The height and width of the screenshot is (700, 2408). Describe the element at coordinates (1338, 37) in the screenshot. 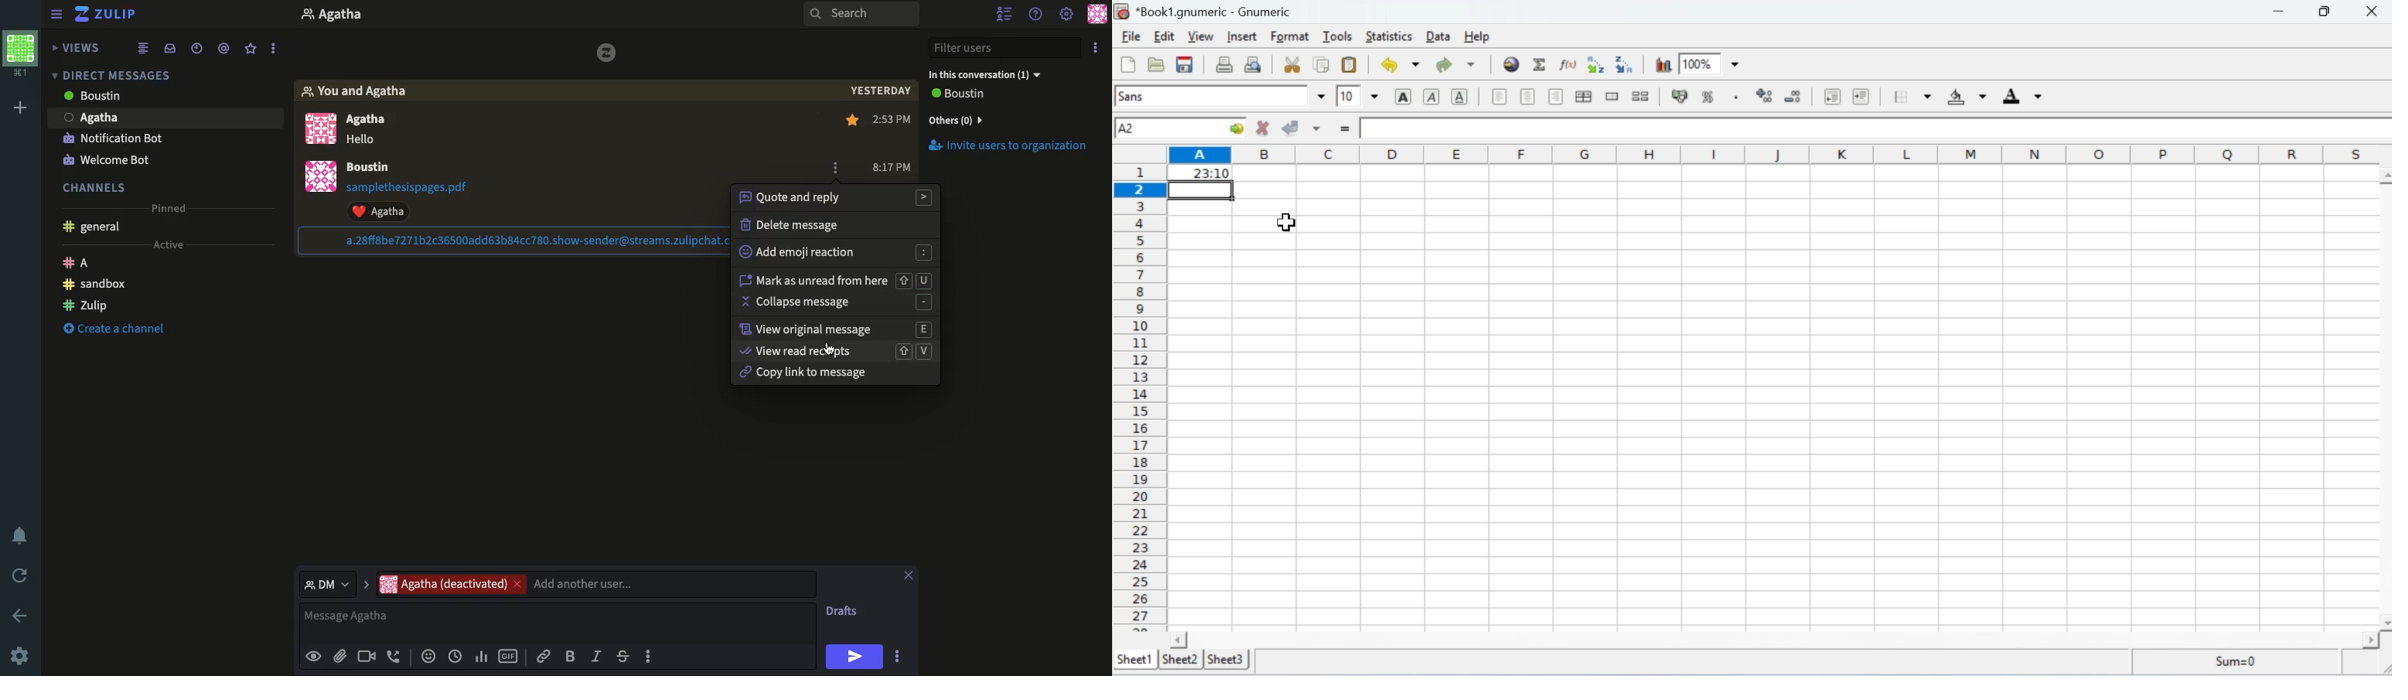

I see `Tools` at that location.